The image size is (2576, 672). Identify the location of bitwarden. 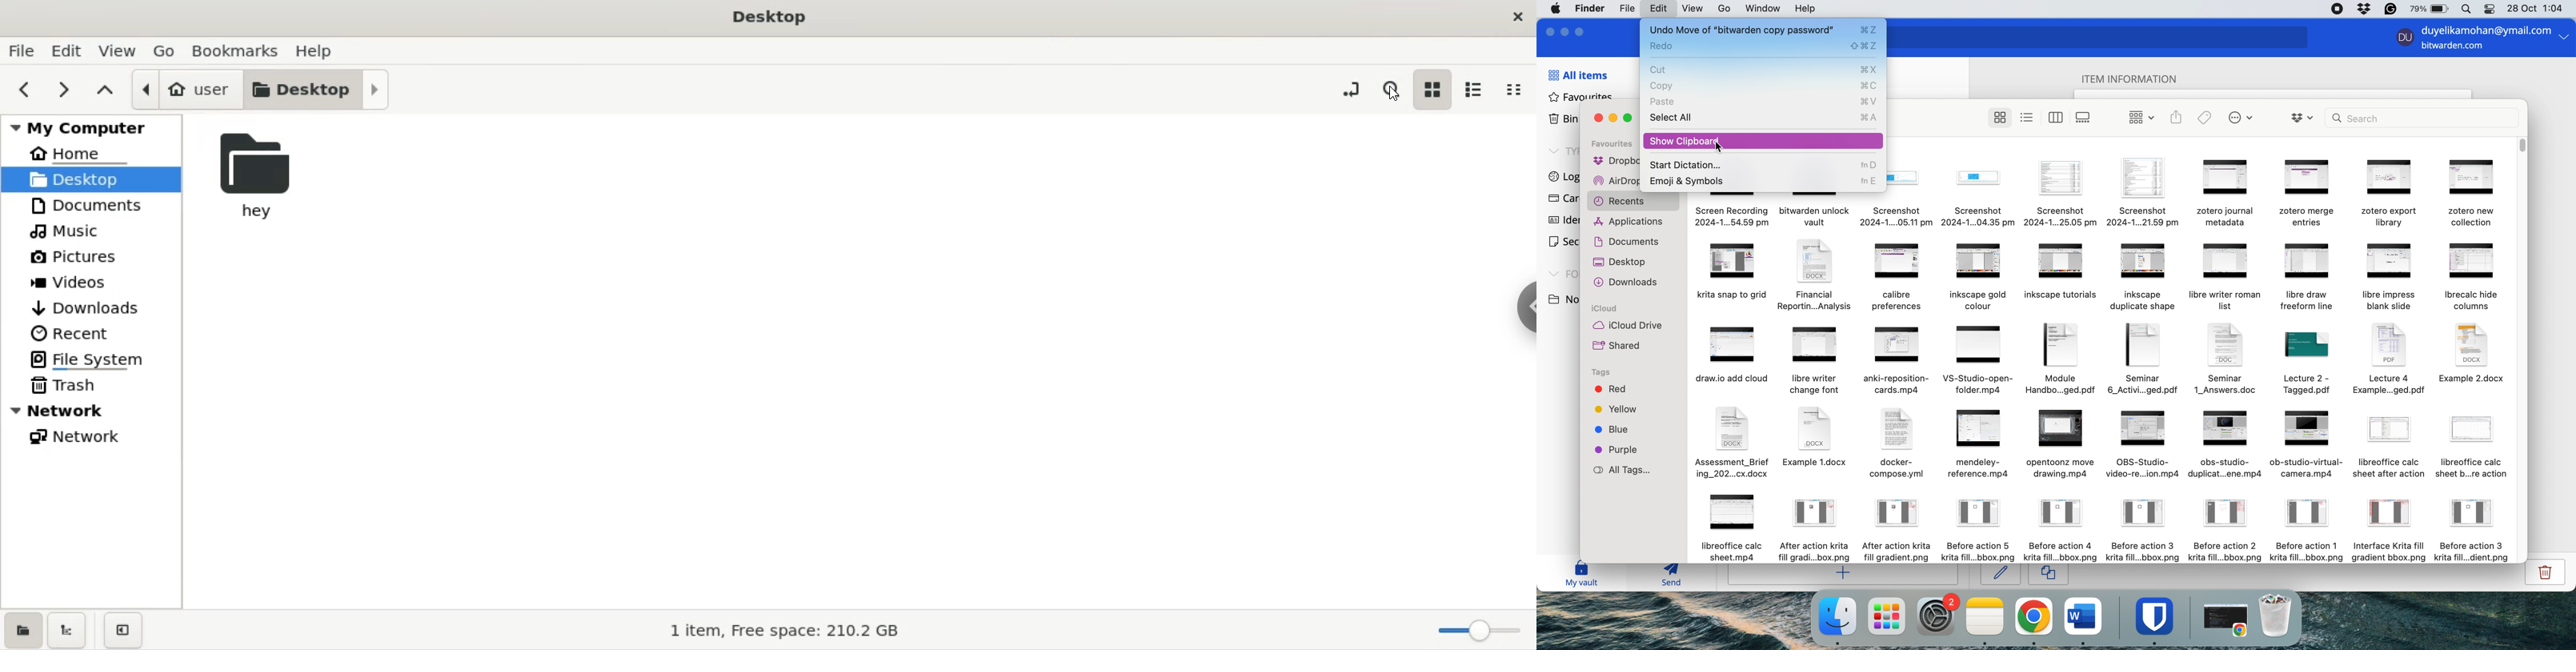
(2157, 616).